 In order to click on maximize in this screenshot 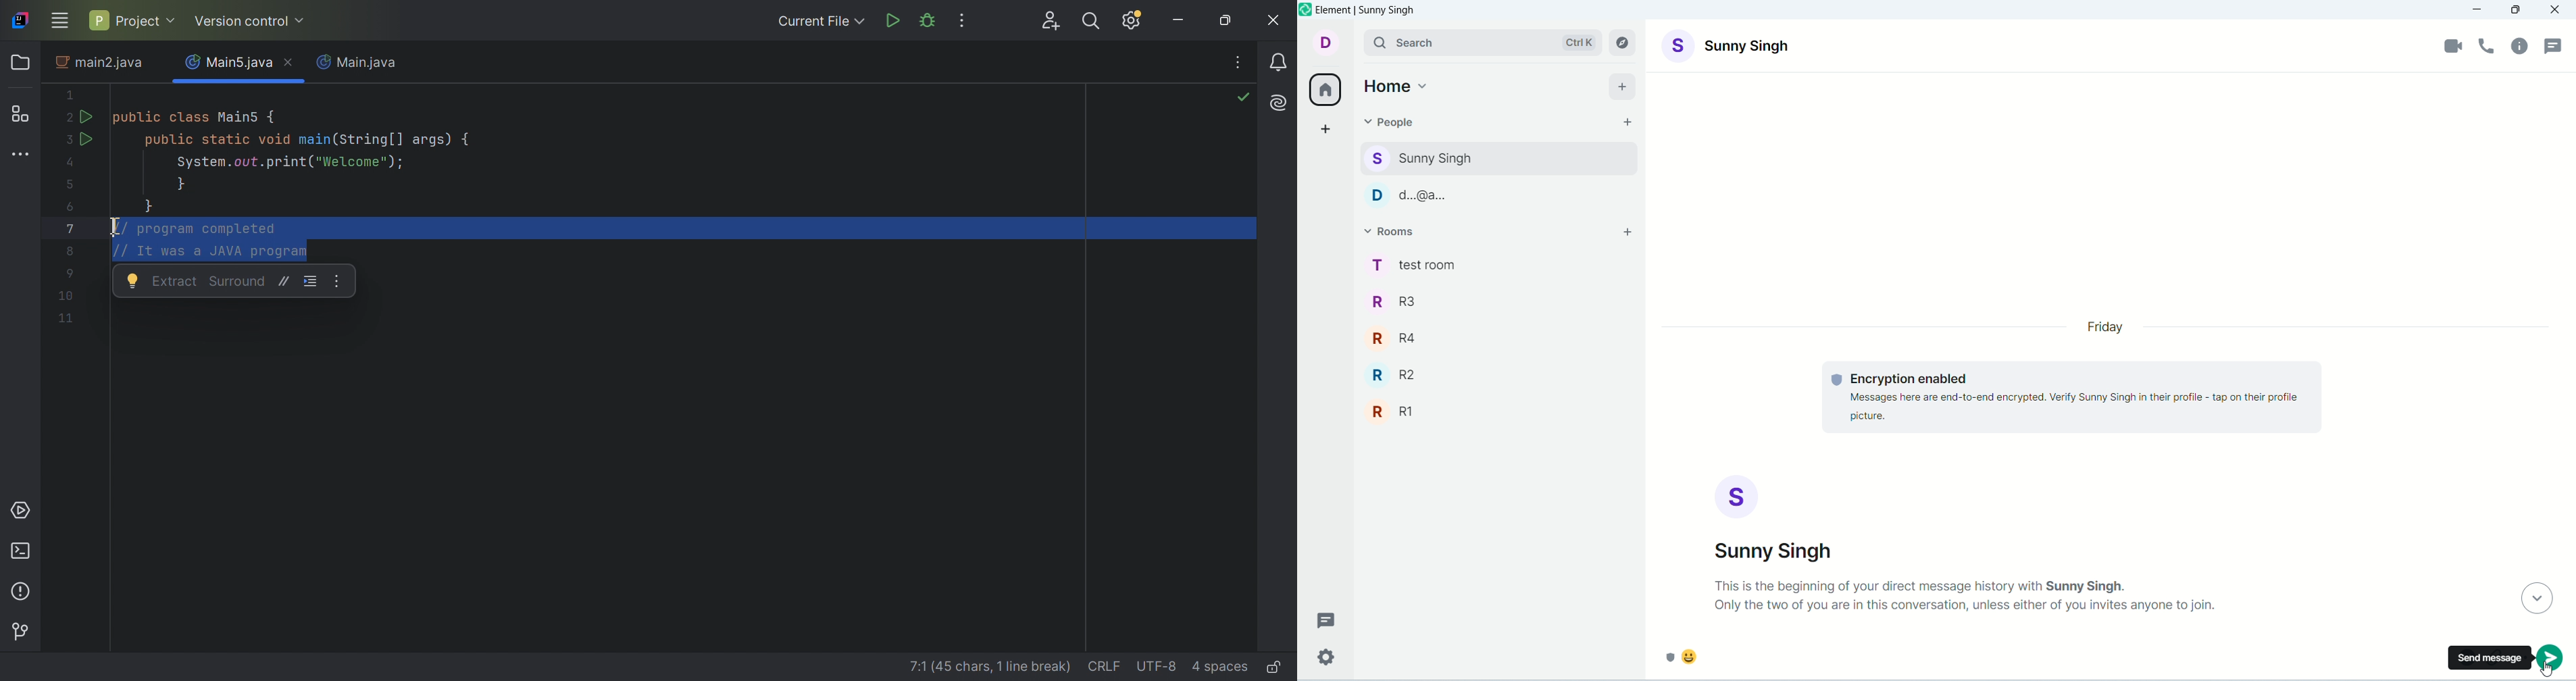, I will do `click(2517, 9)`.